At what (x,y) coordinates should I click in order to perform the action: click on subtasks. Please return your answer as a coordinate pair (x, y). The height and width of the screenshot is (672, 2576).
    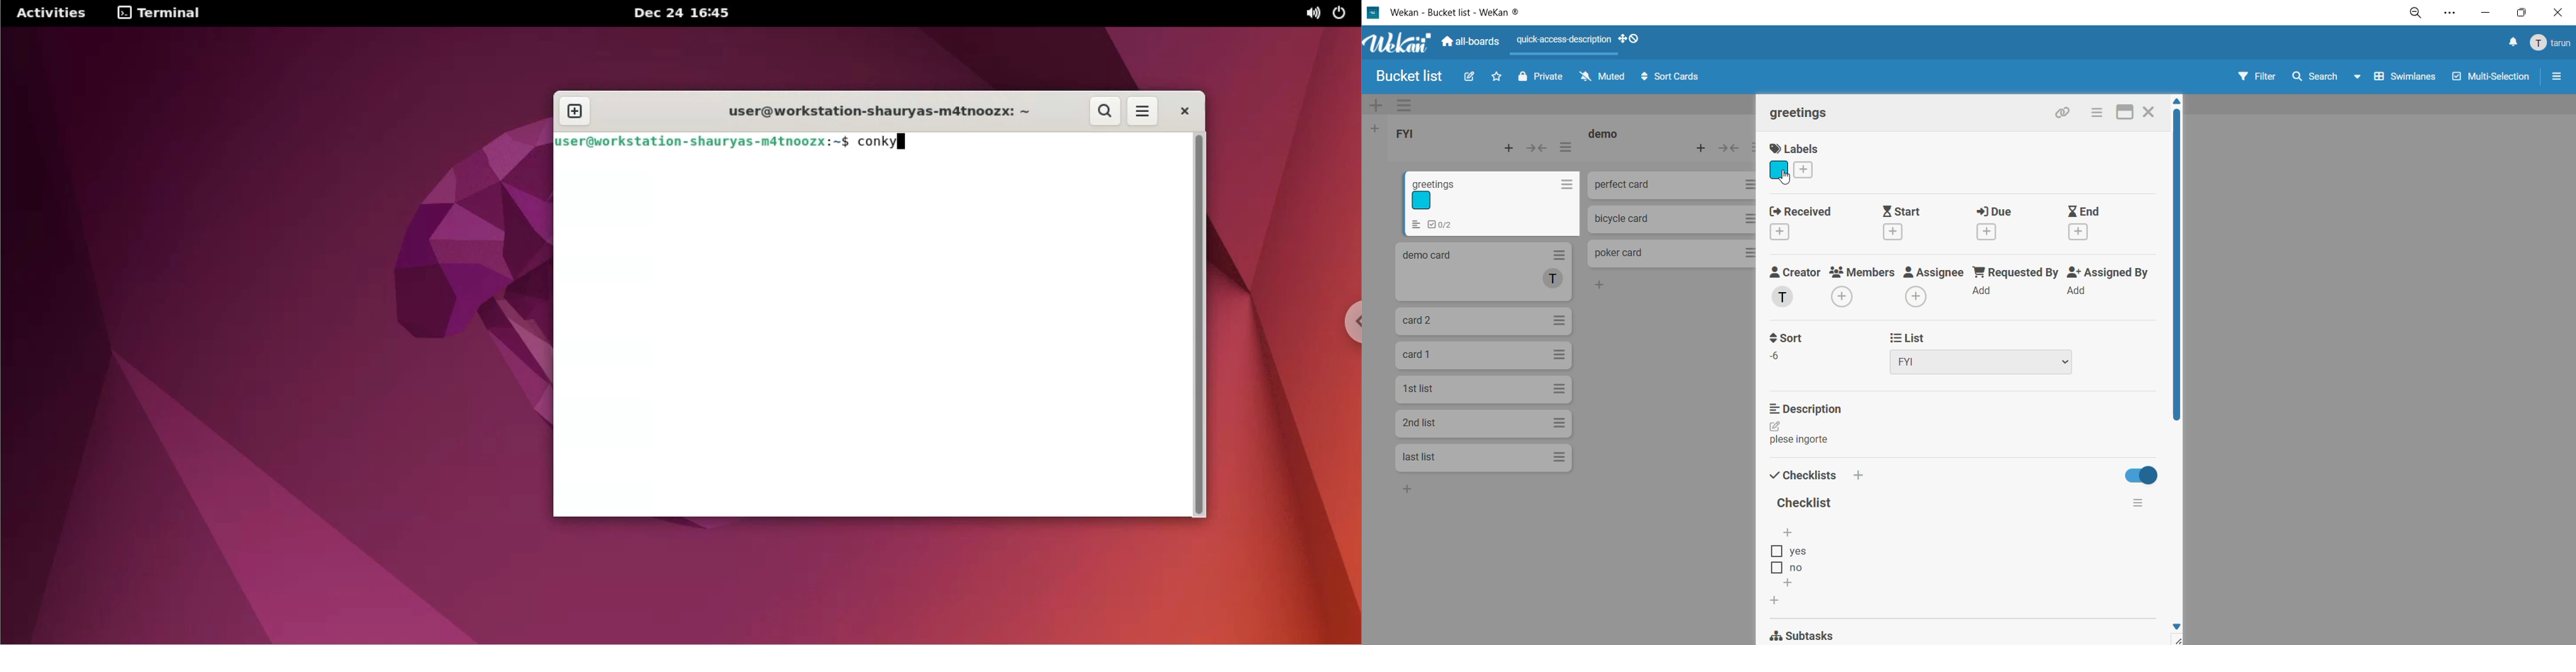
    Looking at the image, I should click on (1817, 633).